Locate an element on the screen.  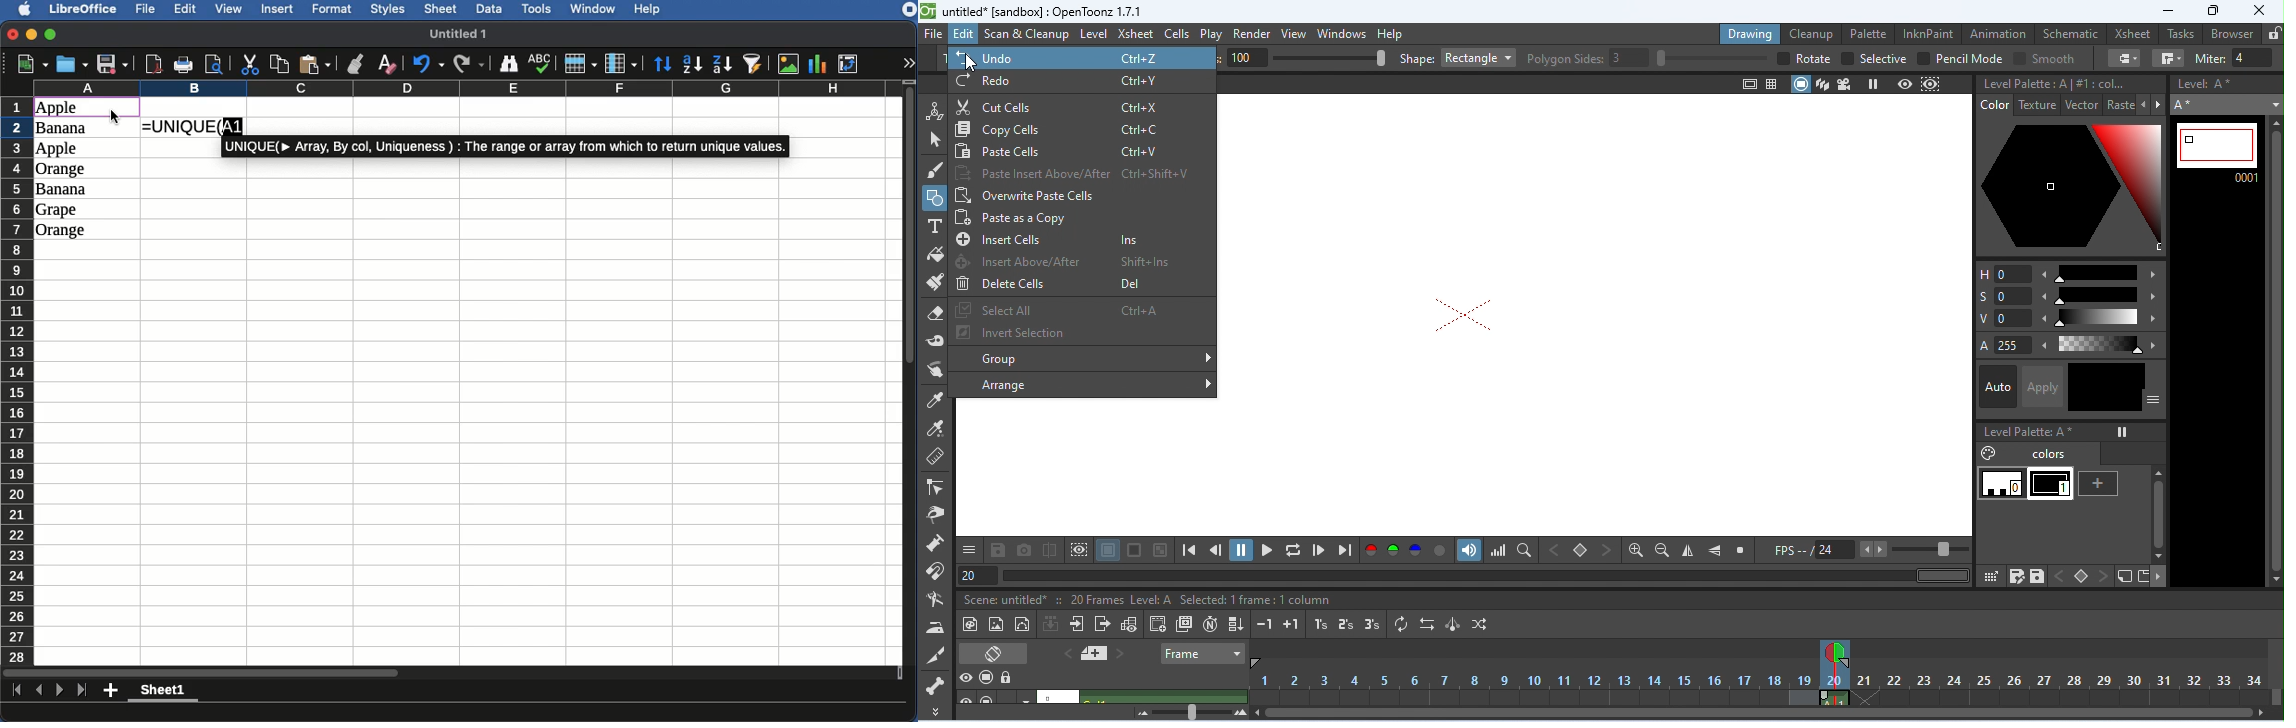
Undo is located at coordinates (428, 65).